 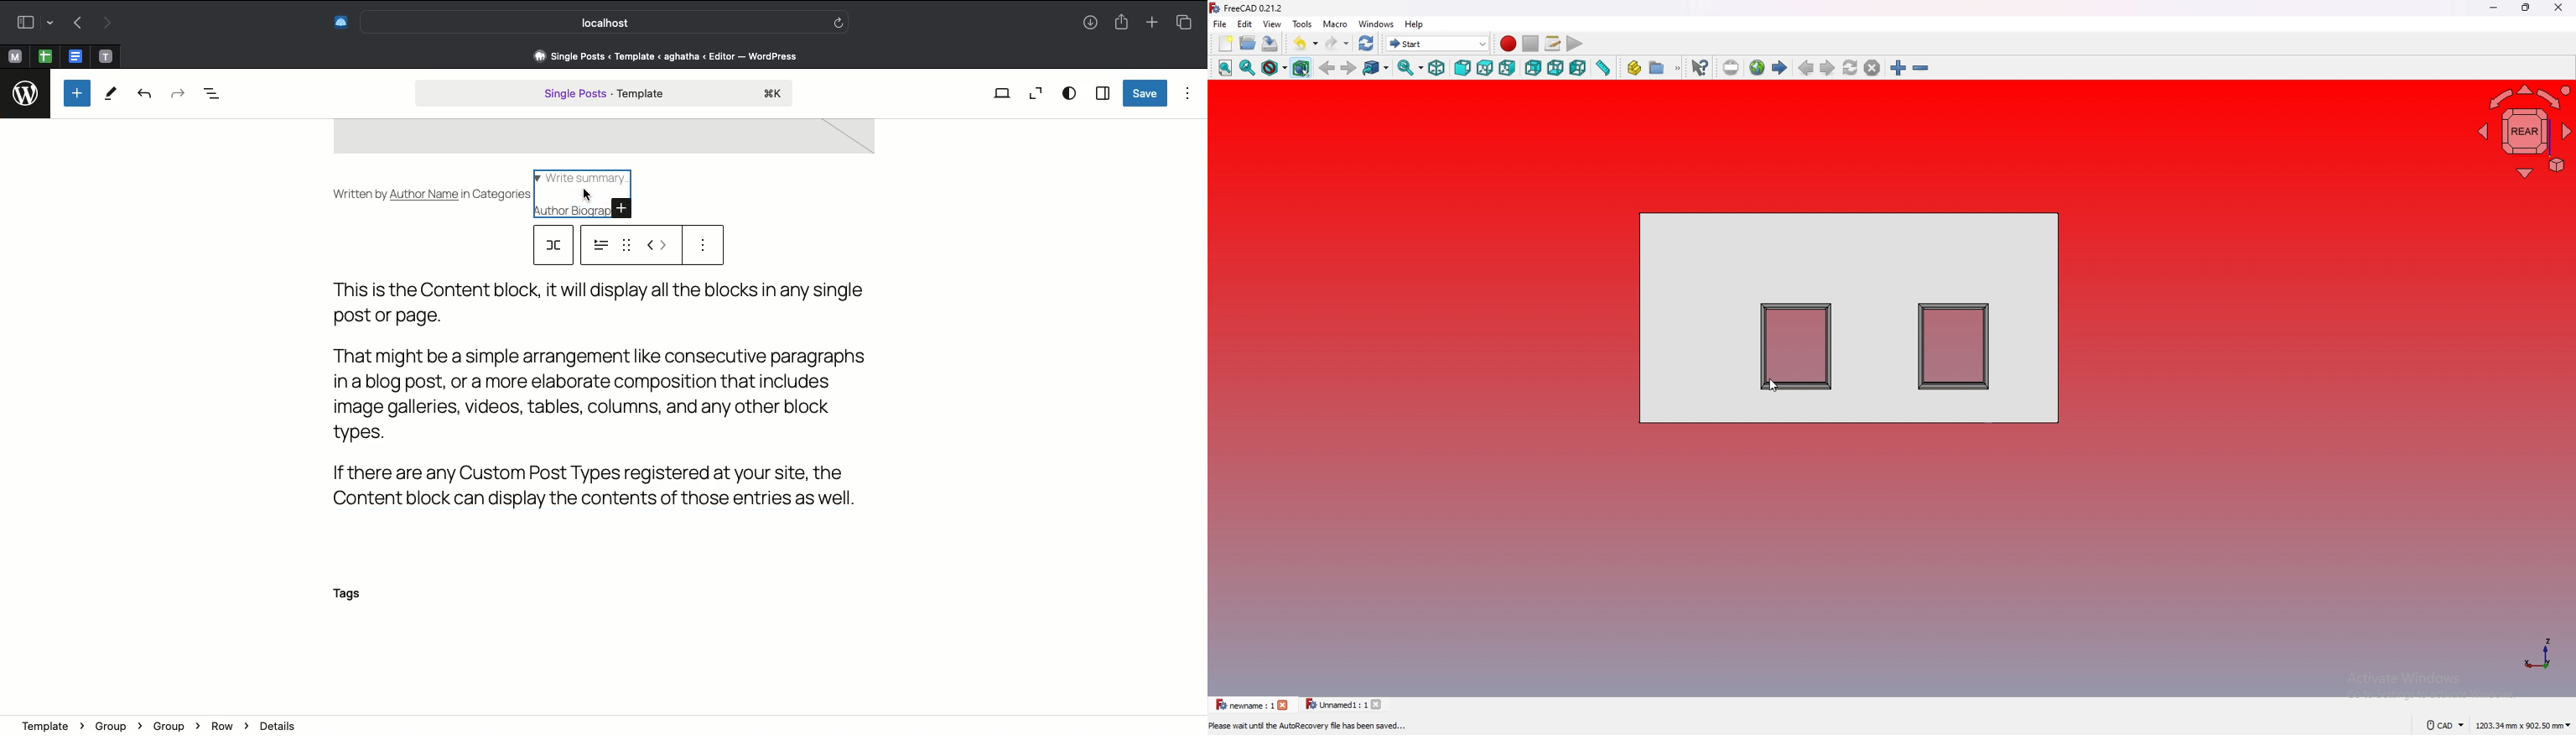 What do you see at coordinates (1410, 68) in the screenshot?
I see `synced view` at bounding box center [1410, 68].